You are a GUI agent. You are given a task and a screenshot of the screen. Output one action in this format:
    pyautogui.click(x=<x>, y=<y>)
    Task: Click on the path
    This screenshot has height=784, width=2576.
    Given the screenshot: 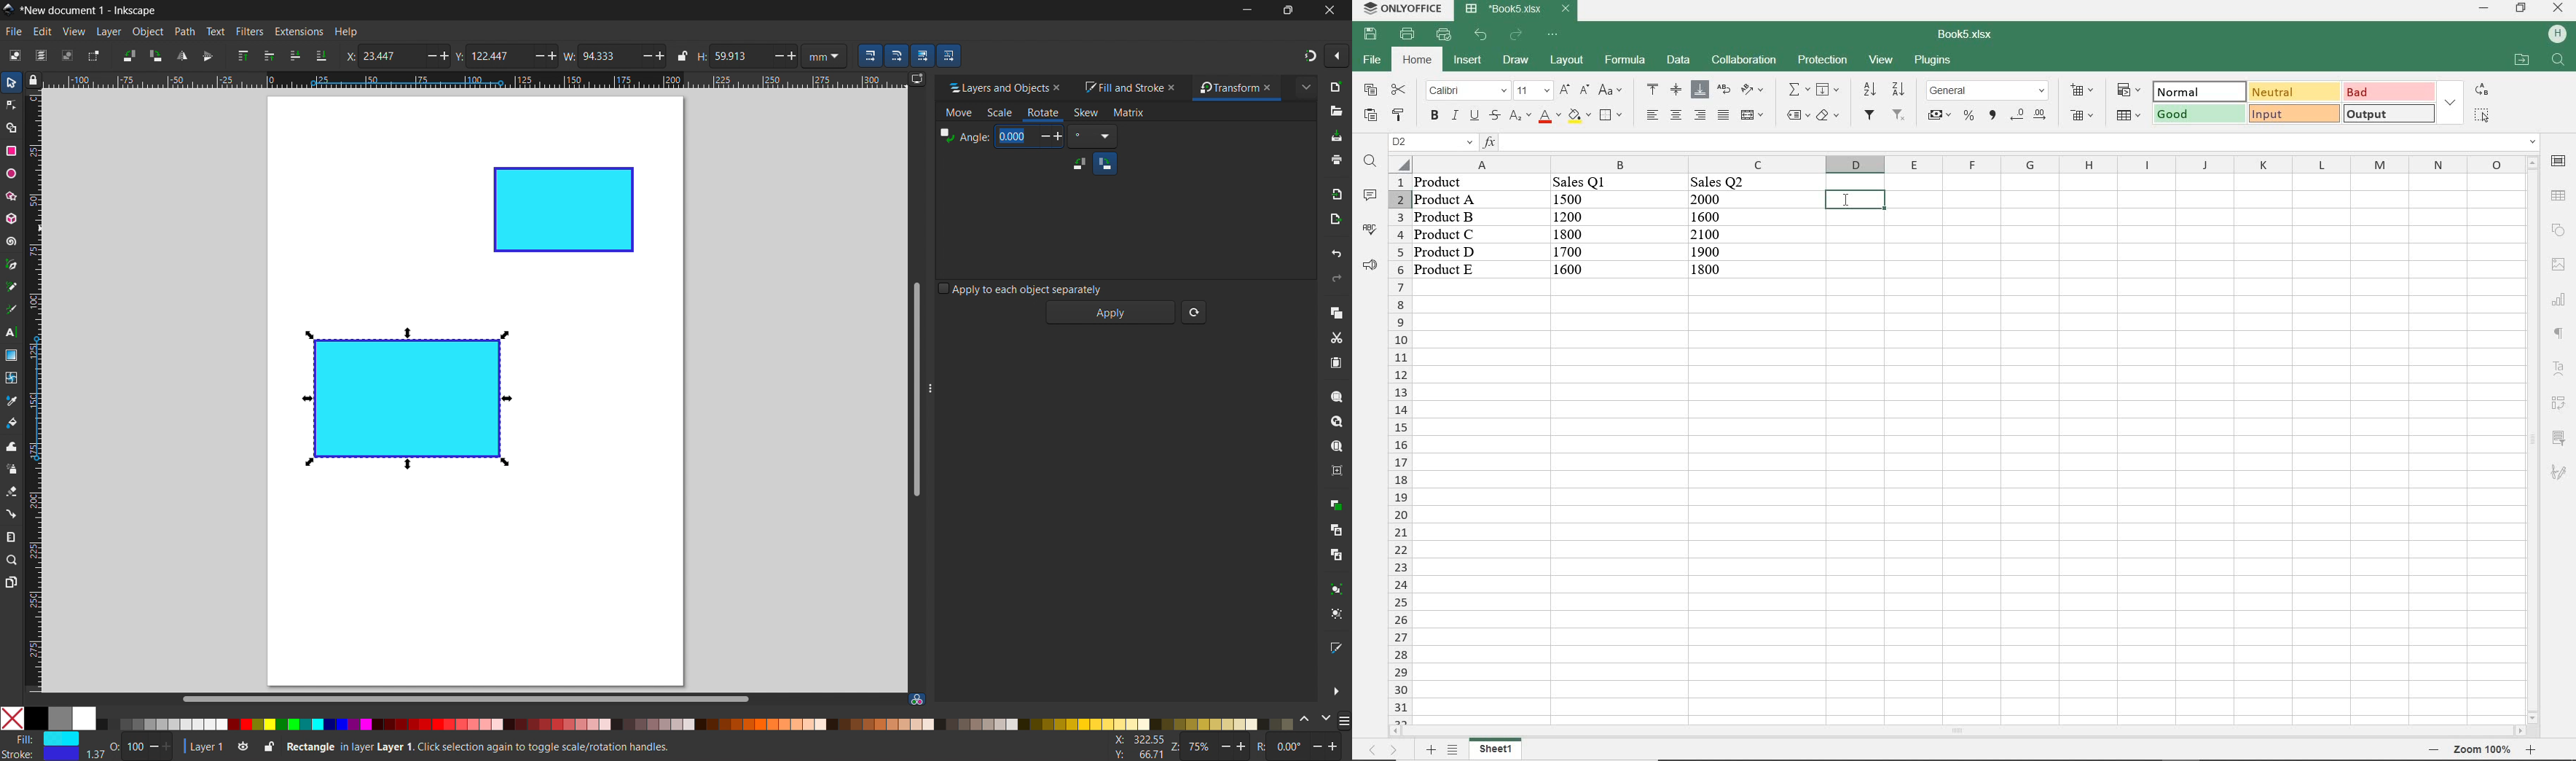 What is the action you would take?
    pyautogui.click(x=185, y=32)
    